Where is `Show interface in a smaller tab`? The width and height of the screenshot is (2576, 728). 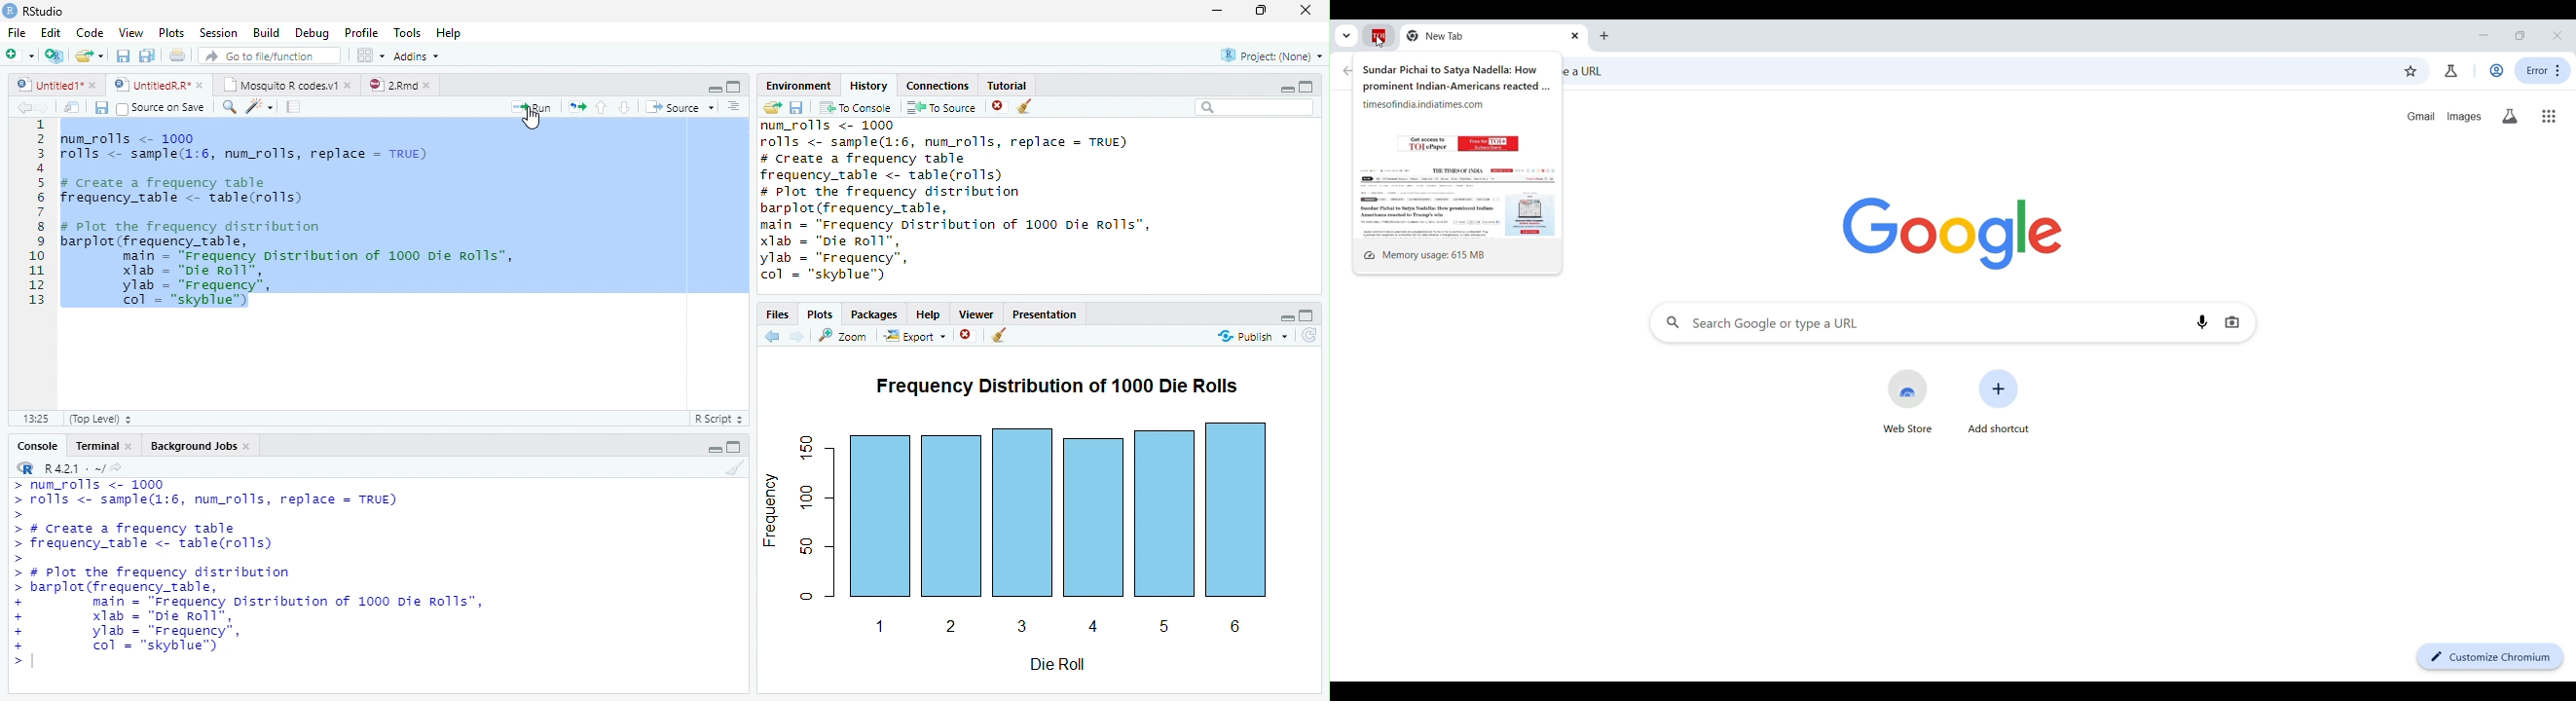 Show interface in a smaller tab is located at coordinates (2520, 35).